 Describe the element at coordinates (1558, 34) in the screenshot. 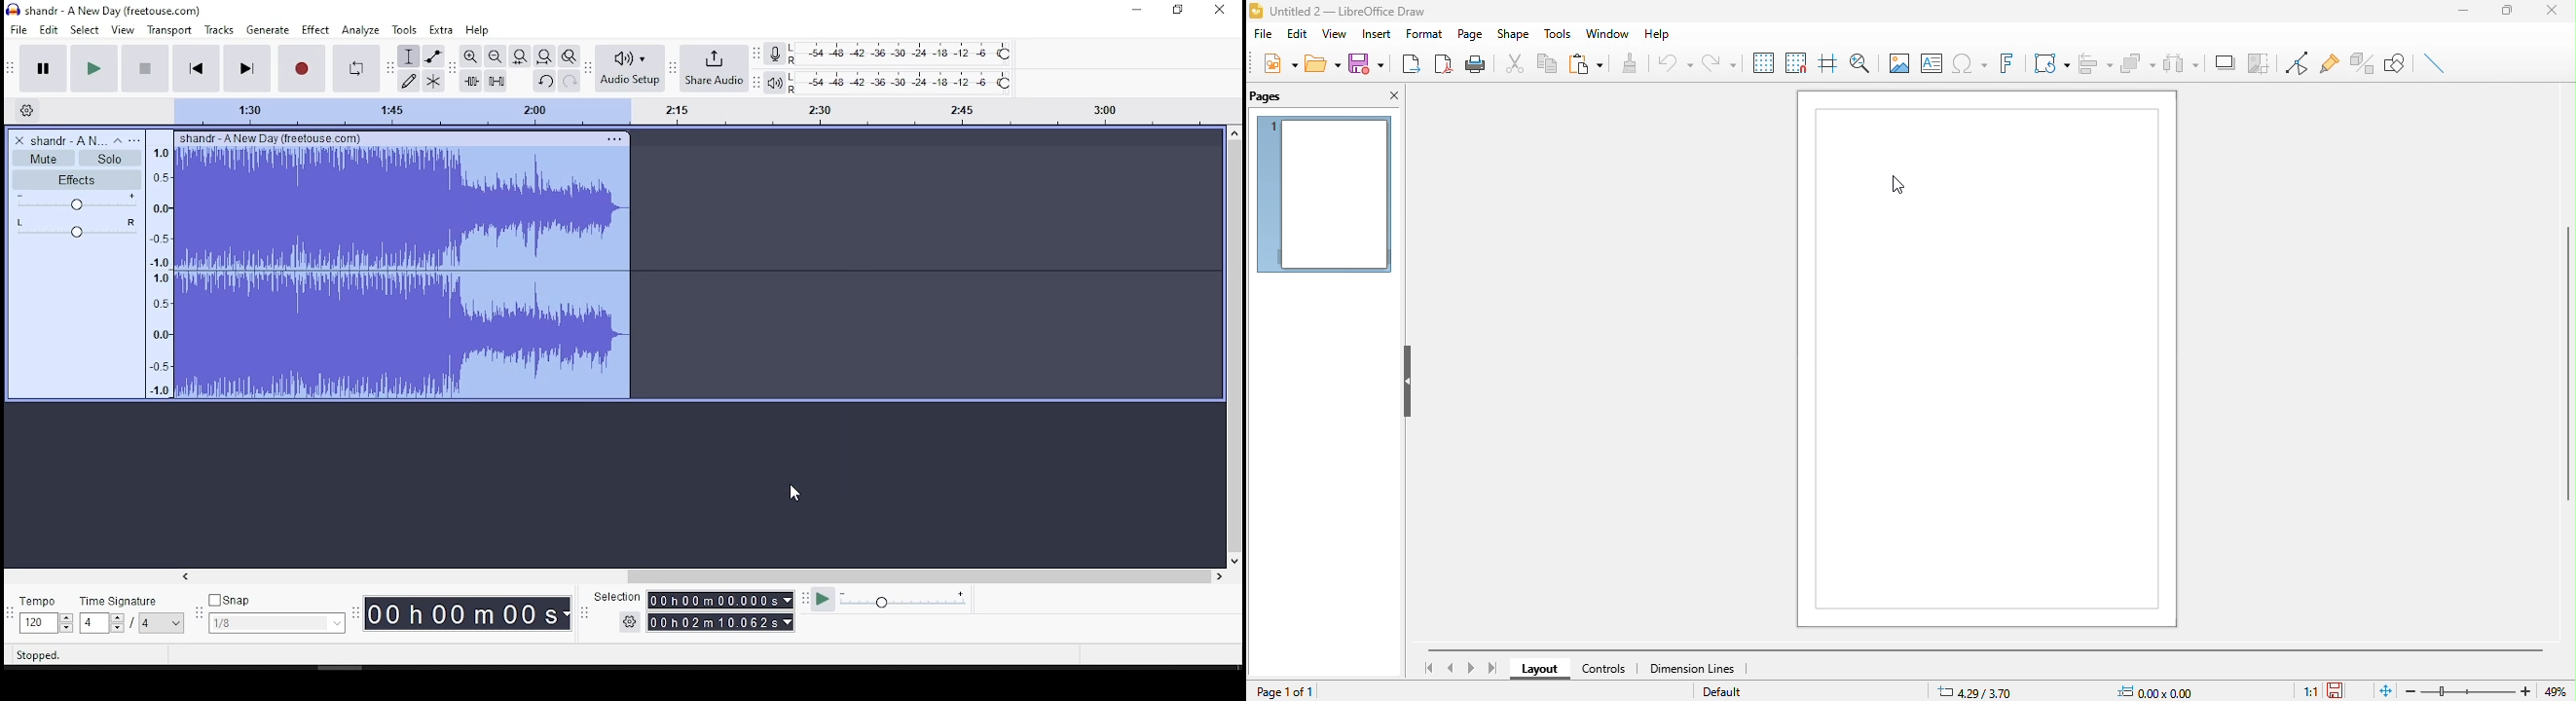

I see `tools` at that location.